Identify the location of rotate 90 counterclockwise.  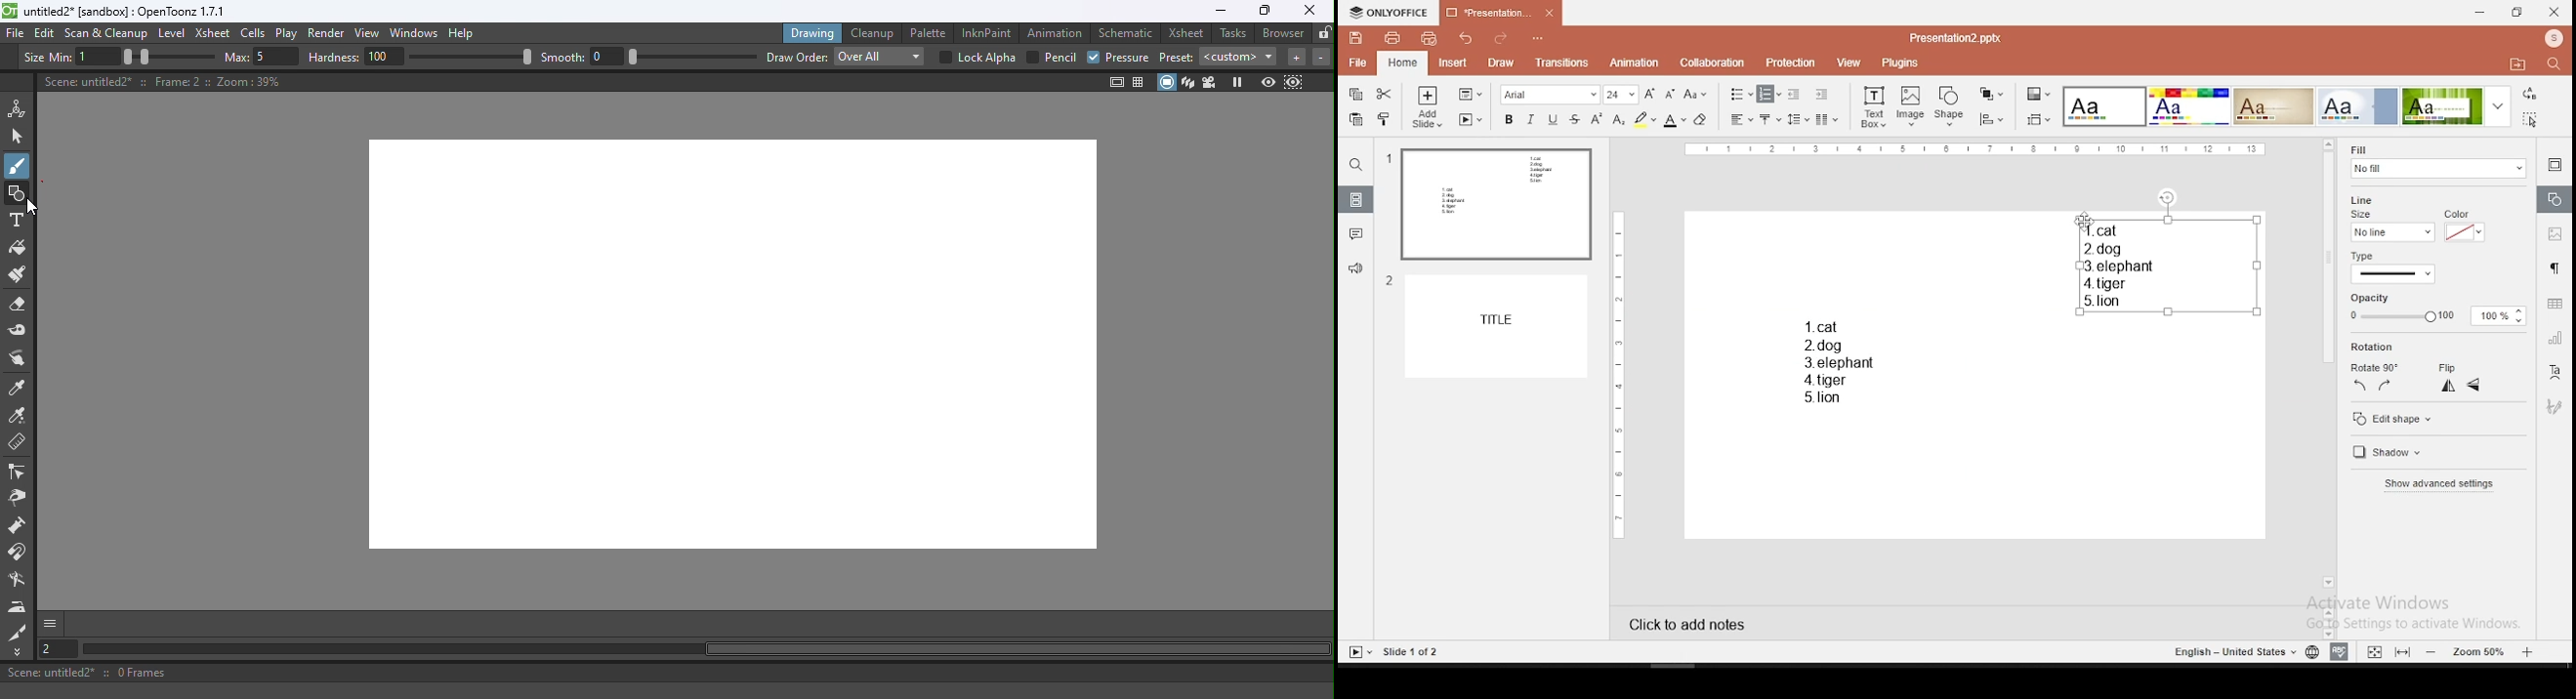
(2362, 386).